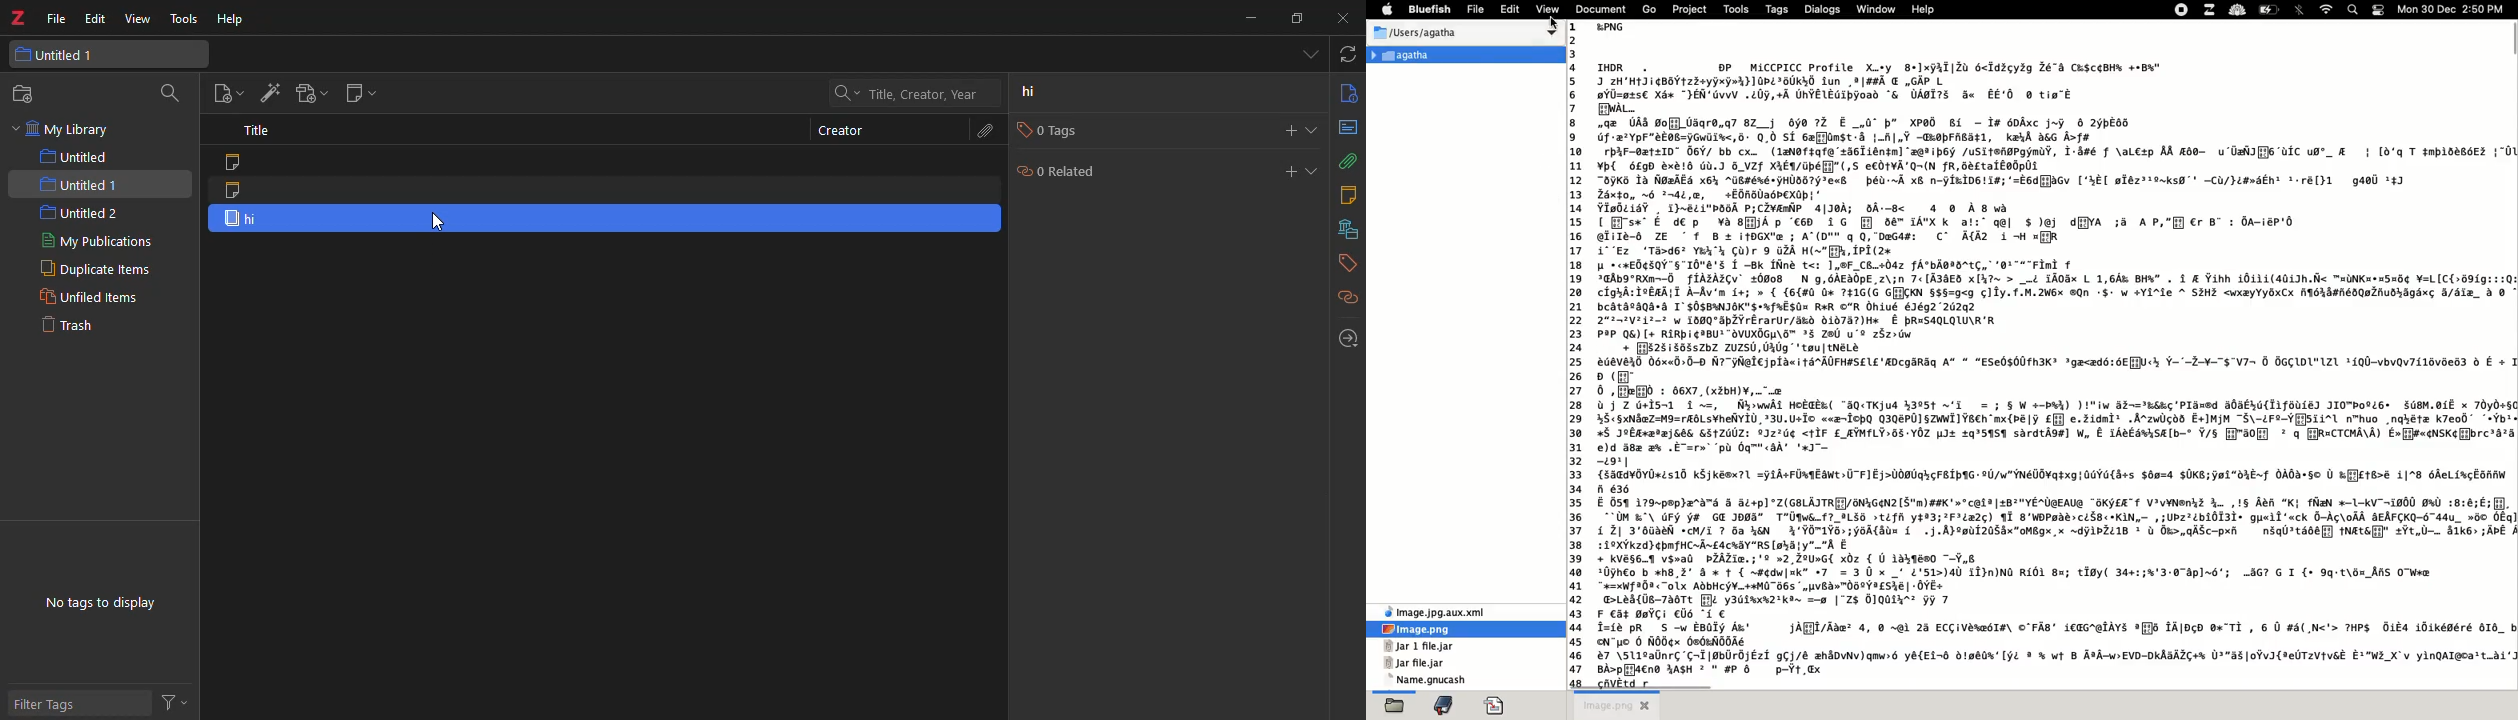  Describe the element at coordinates (1290, 171) in the screenshot. I see `add` at that location.